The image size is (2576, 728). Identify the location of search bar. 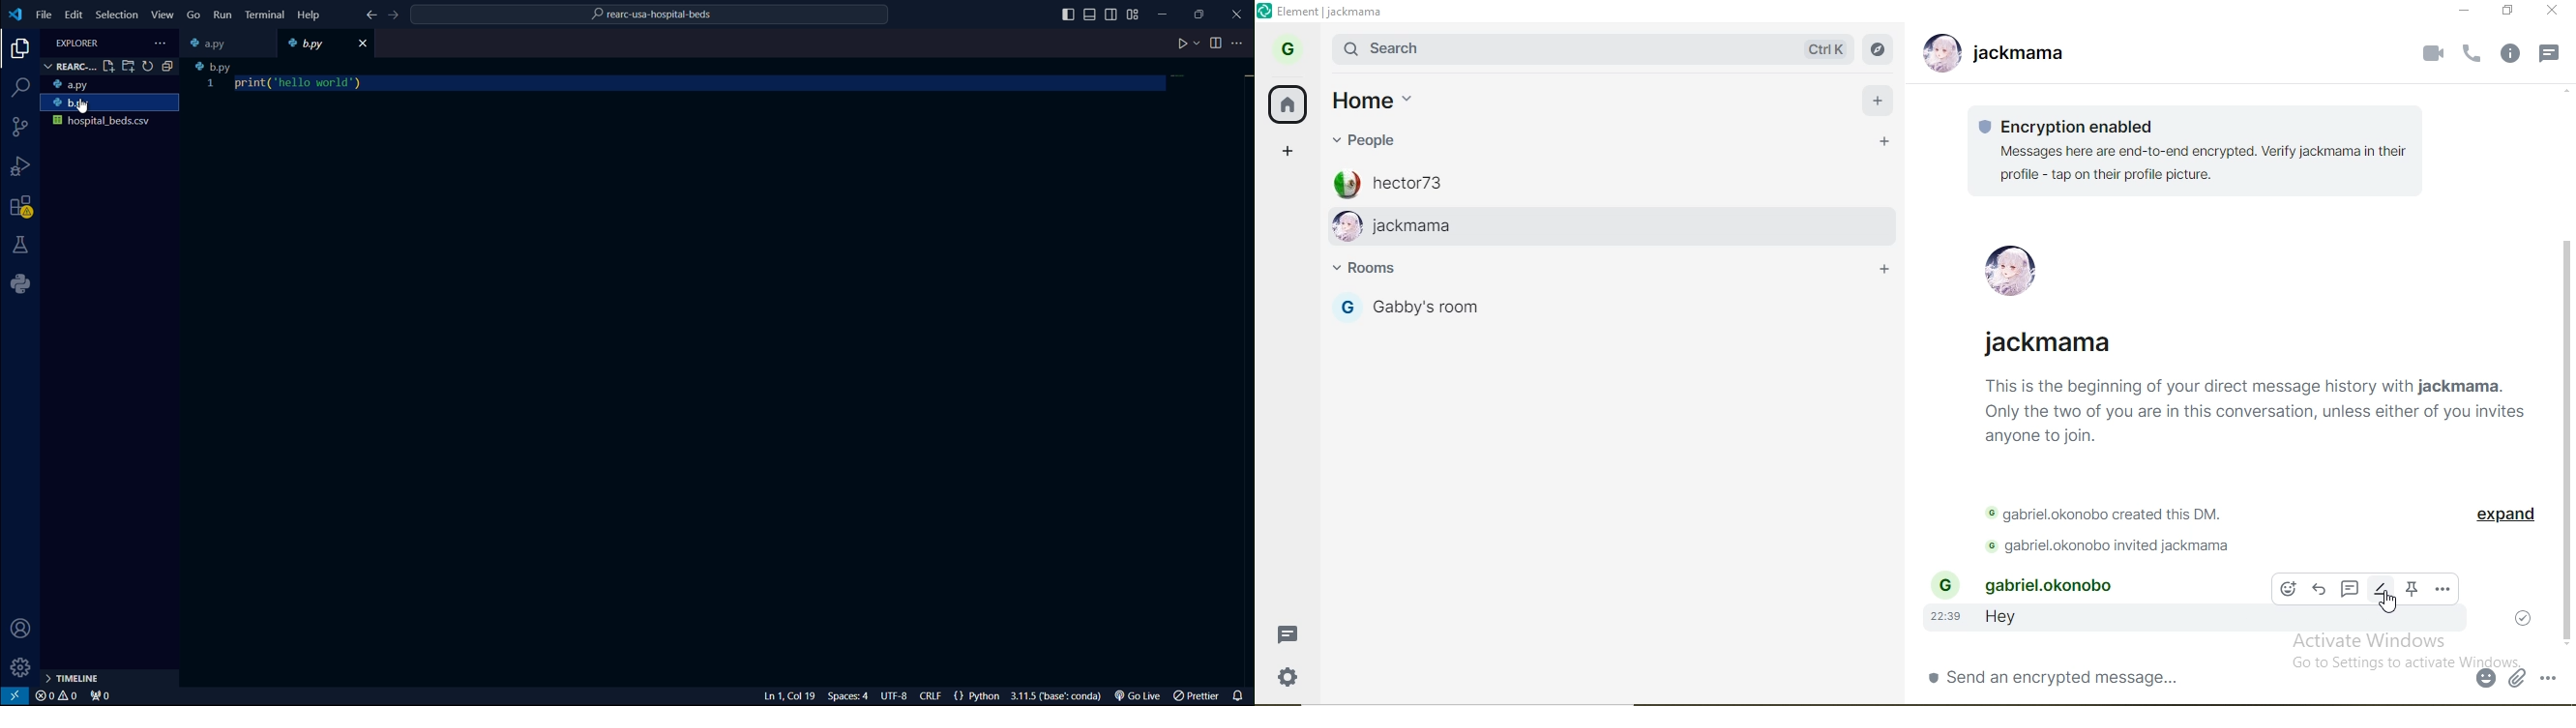
(1562, 48).